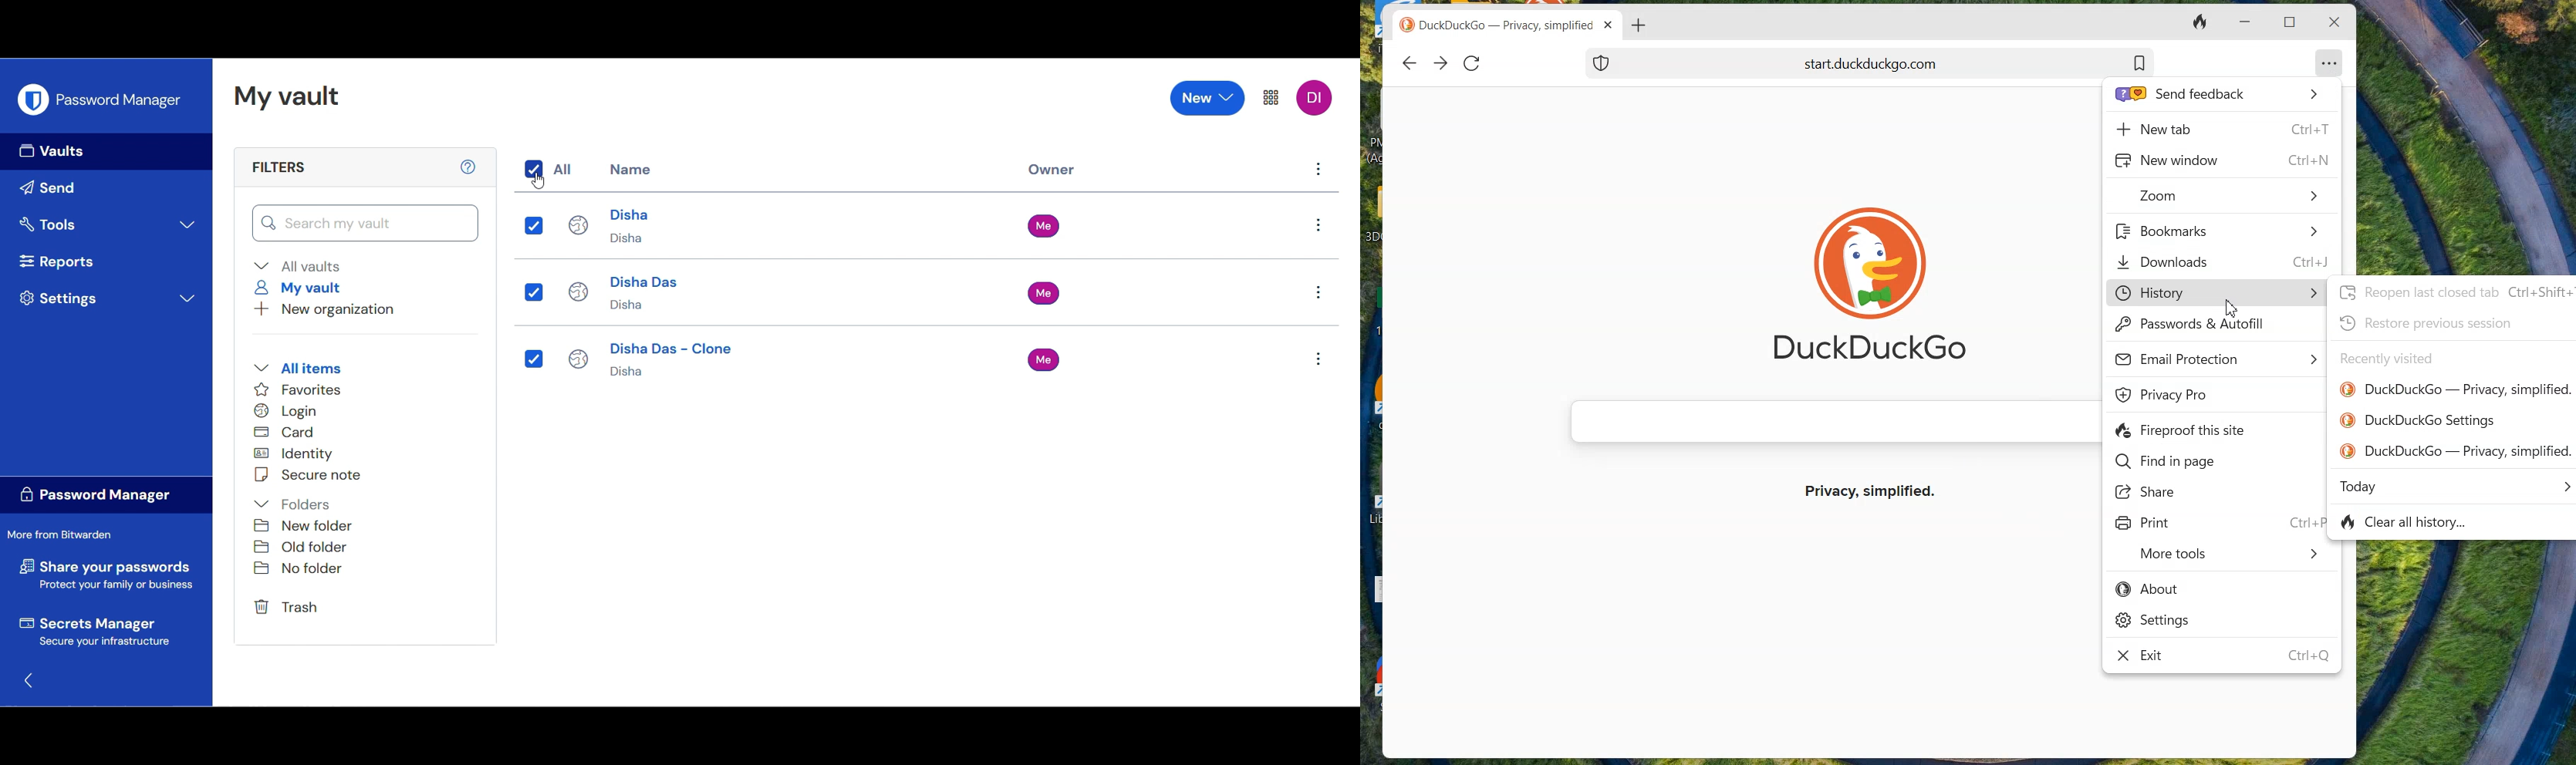 The height and width of the screenshot is (784, 2576). I want to click on Go back, so click(29, 681).